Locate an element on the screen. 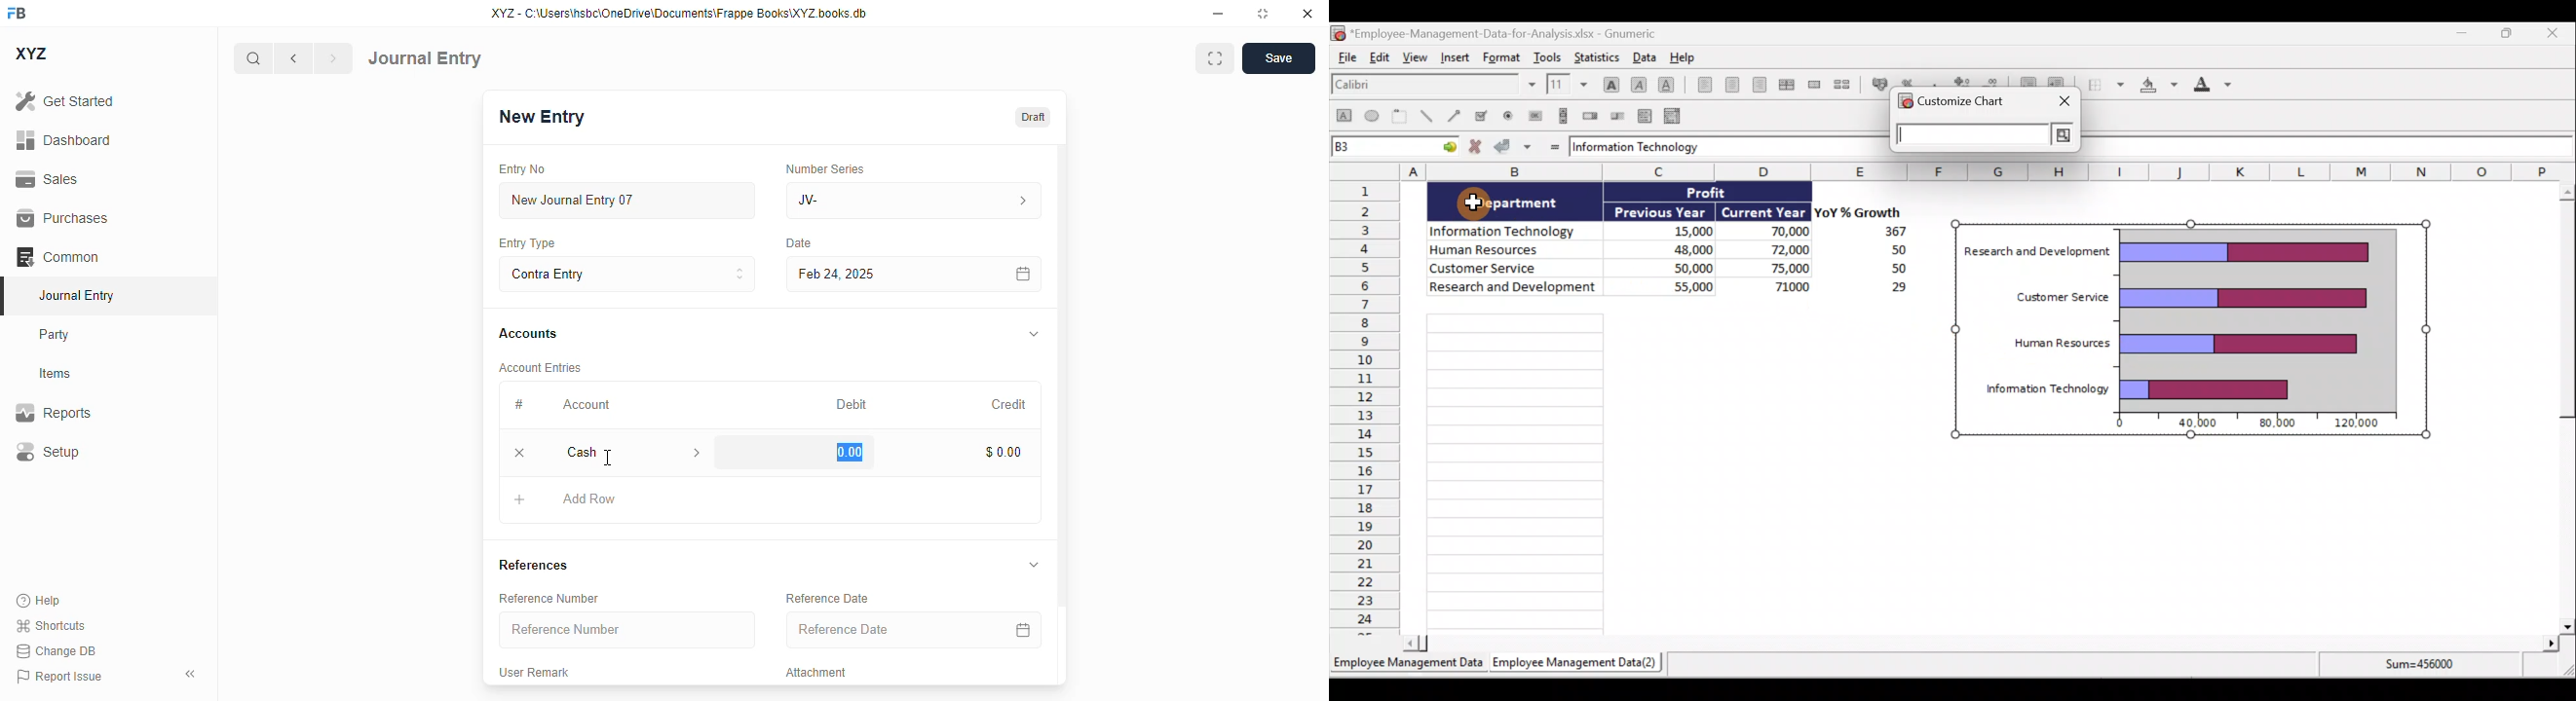 Image resolution: width=2576 pixels, height=728 pixels. Background is located at coordinates (2160, 87).